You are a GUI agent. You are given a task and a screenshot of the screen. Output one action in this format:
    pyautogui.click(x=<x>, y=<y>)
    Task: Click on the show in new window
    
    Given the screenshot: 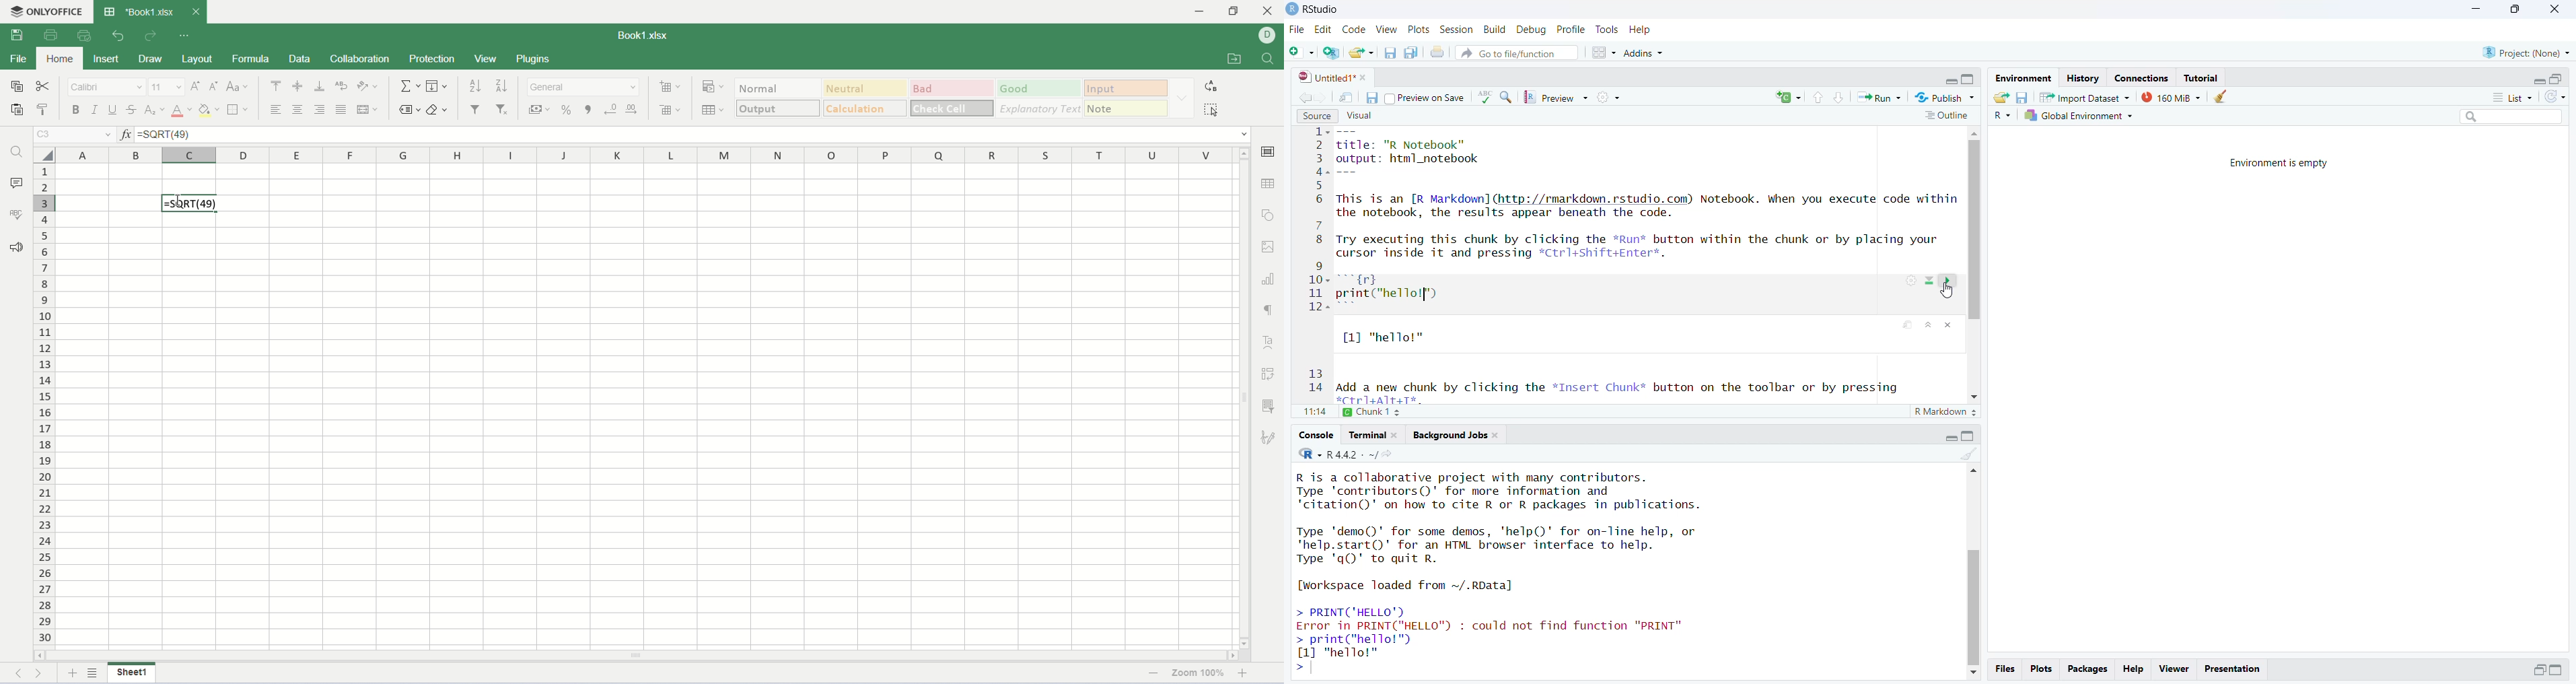 What is the action you would take?
    pyautogui.click(x=1346, y=97)
    